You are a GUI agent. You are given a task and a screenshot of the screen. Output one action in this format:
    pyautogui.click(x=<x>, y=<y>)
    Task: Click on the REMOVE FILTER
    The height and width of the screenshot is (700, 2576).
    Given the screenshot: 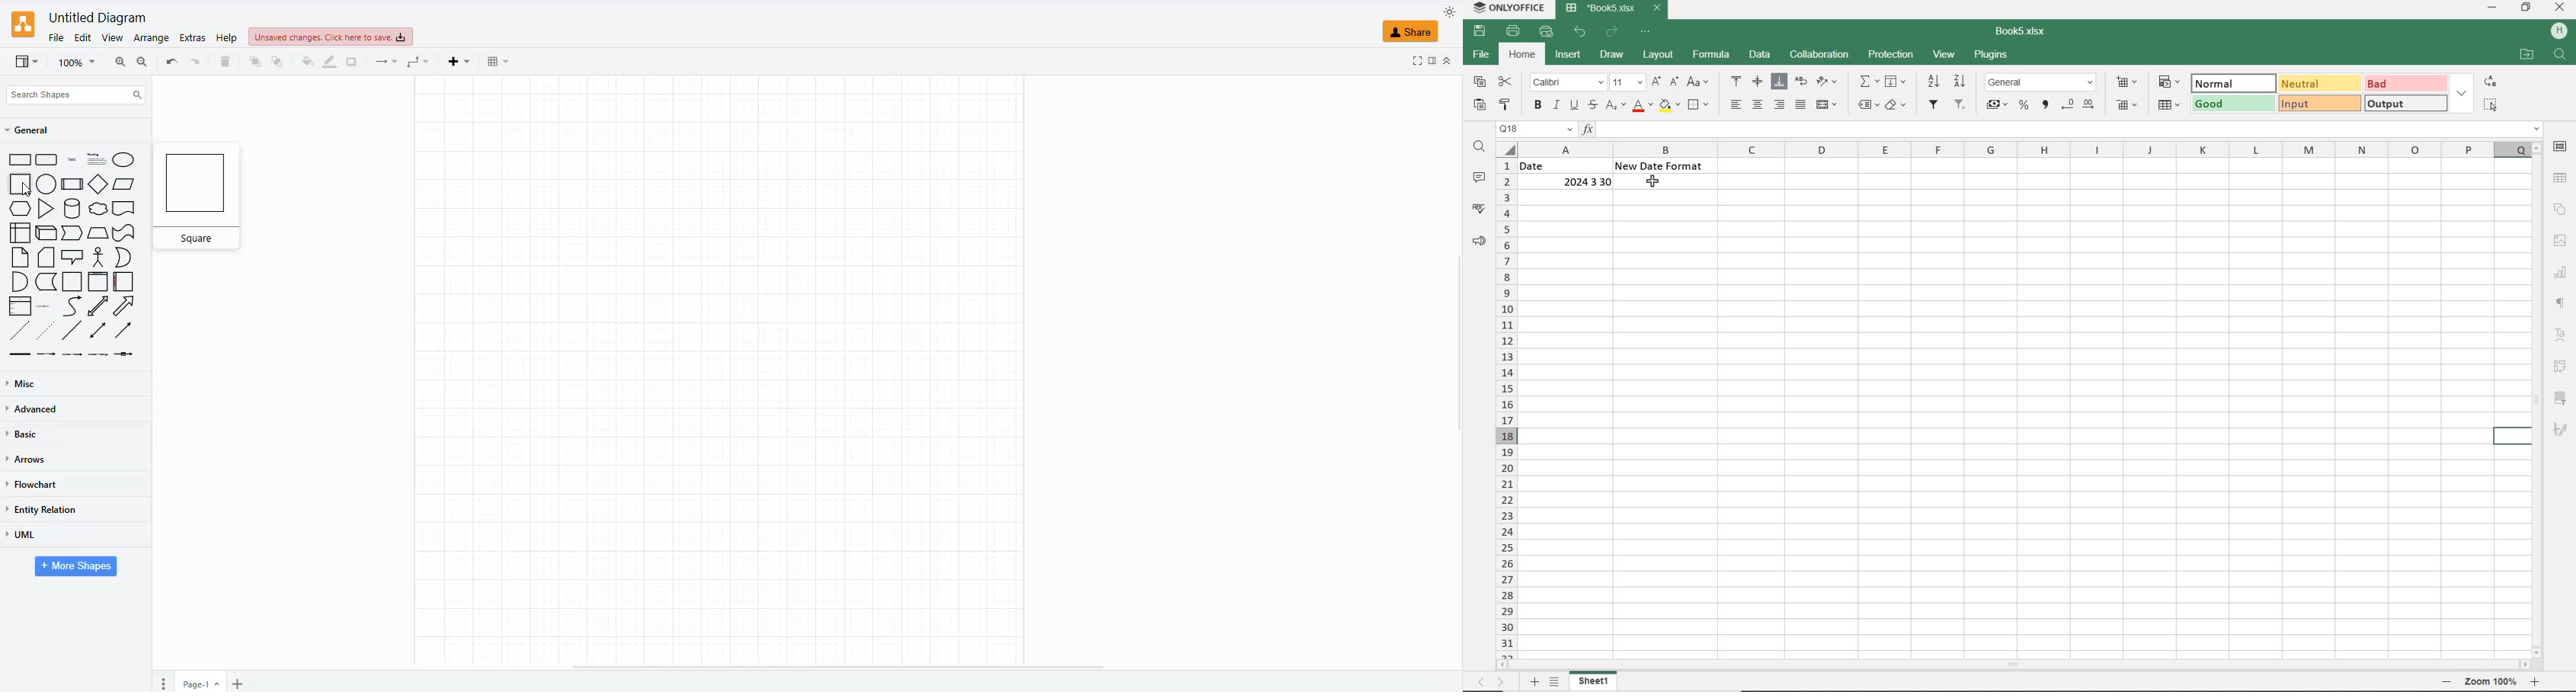 What is the action you would take?
    pyautogui.click(x=1959, y=106)
    